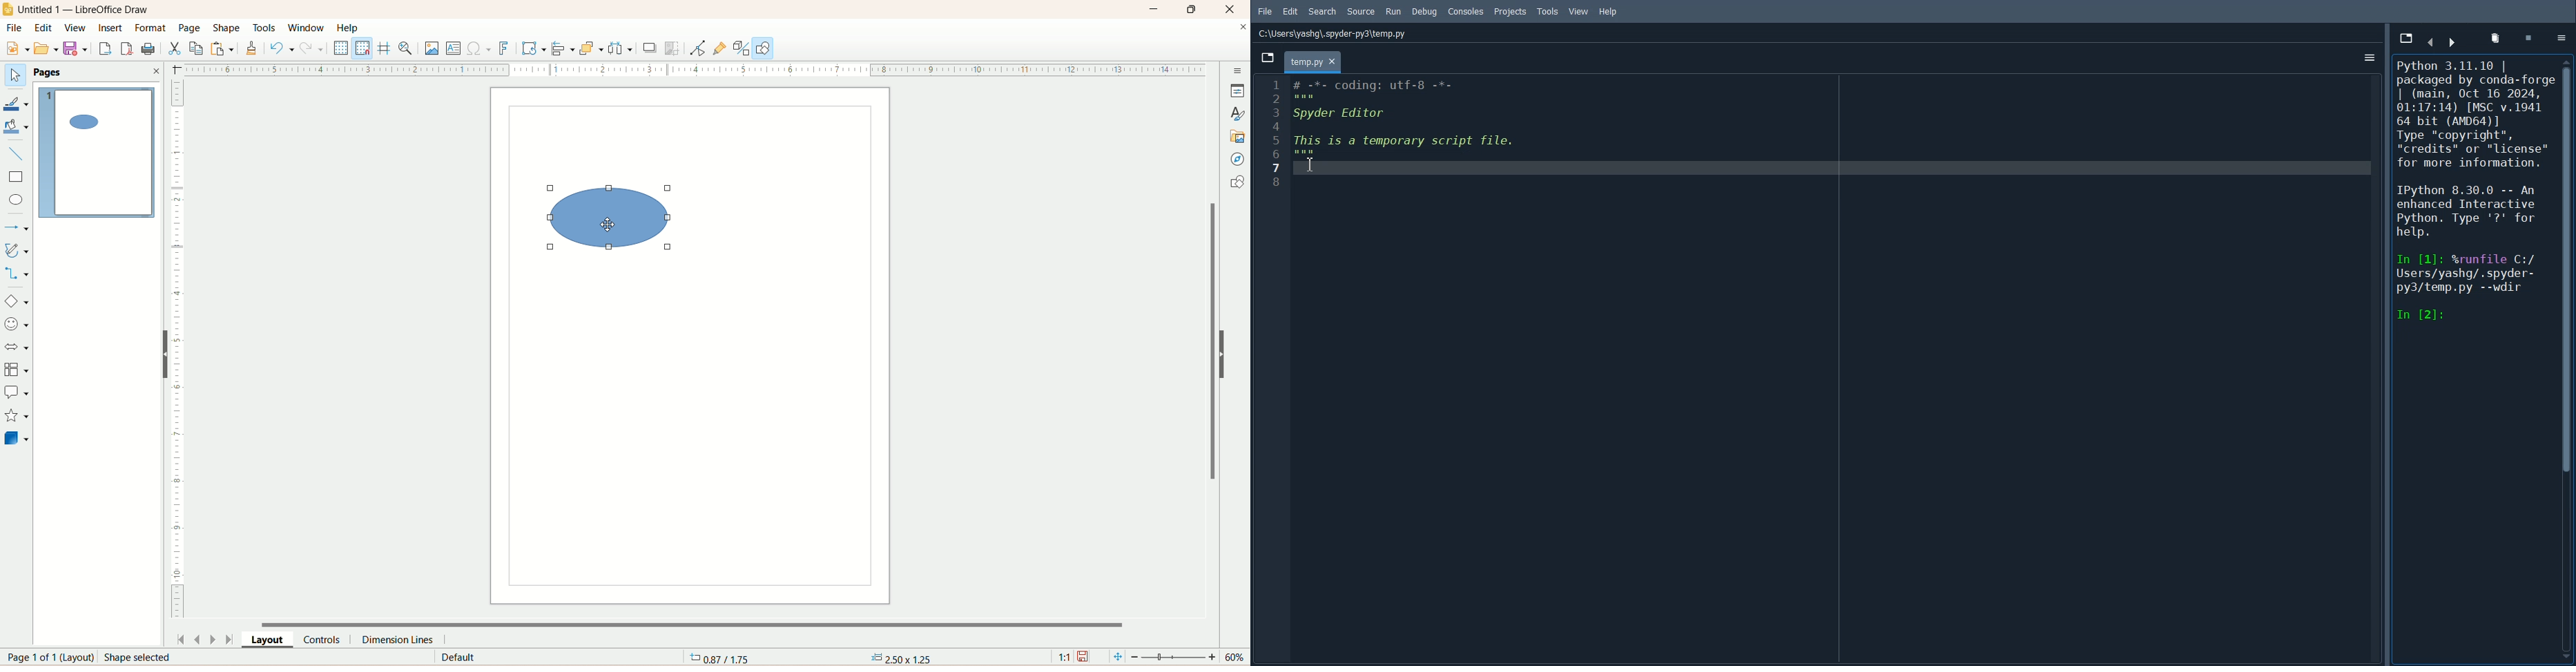 This screenshot has width=2576, height=672. I want to click on Browse tab, so click(2407, 39).